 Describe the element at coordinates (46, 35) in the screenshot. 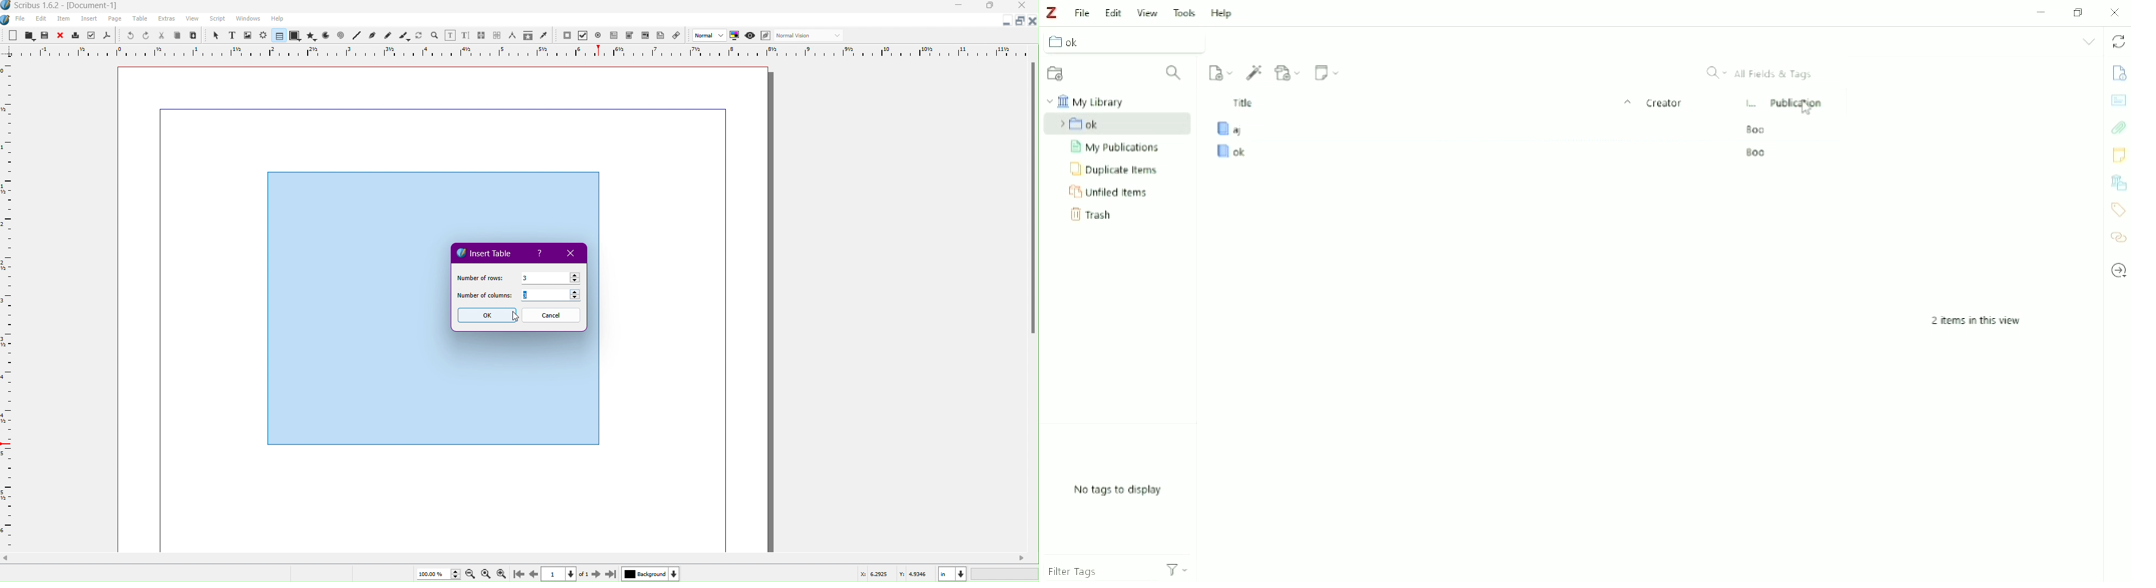

I see `Save` at that location.